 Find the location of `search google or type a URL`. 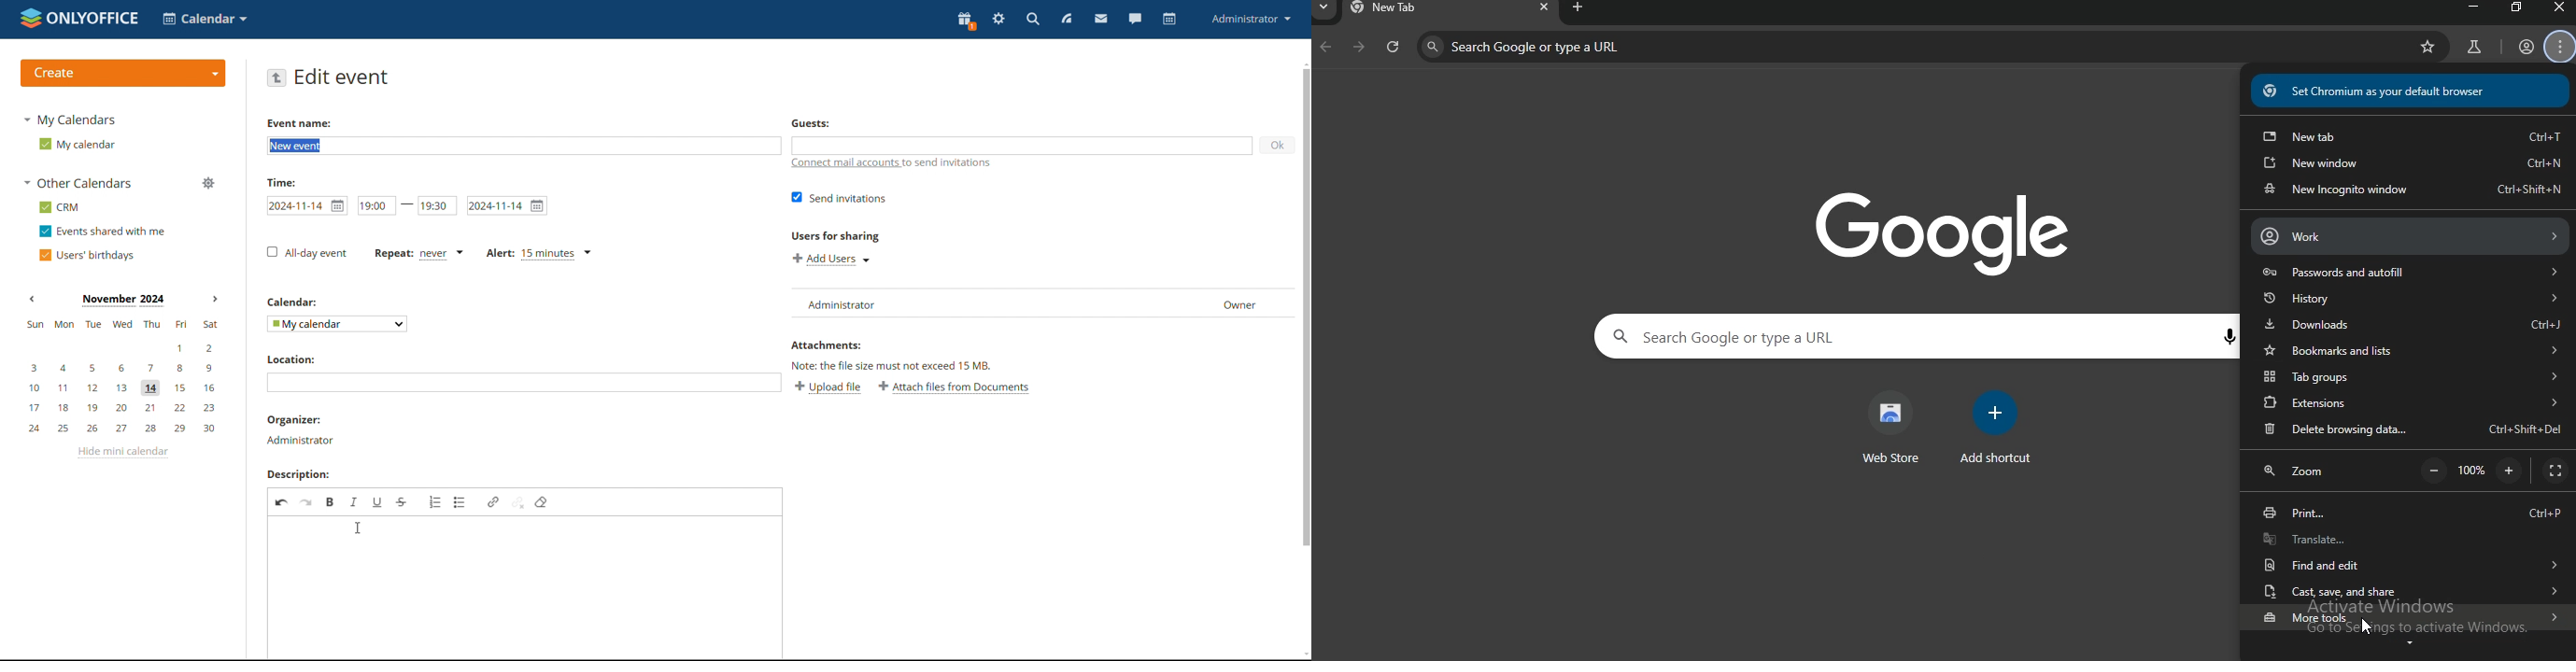

search google or type a URL is located at coordinates (1882, 336).